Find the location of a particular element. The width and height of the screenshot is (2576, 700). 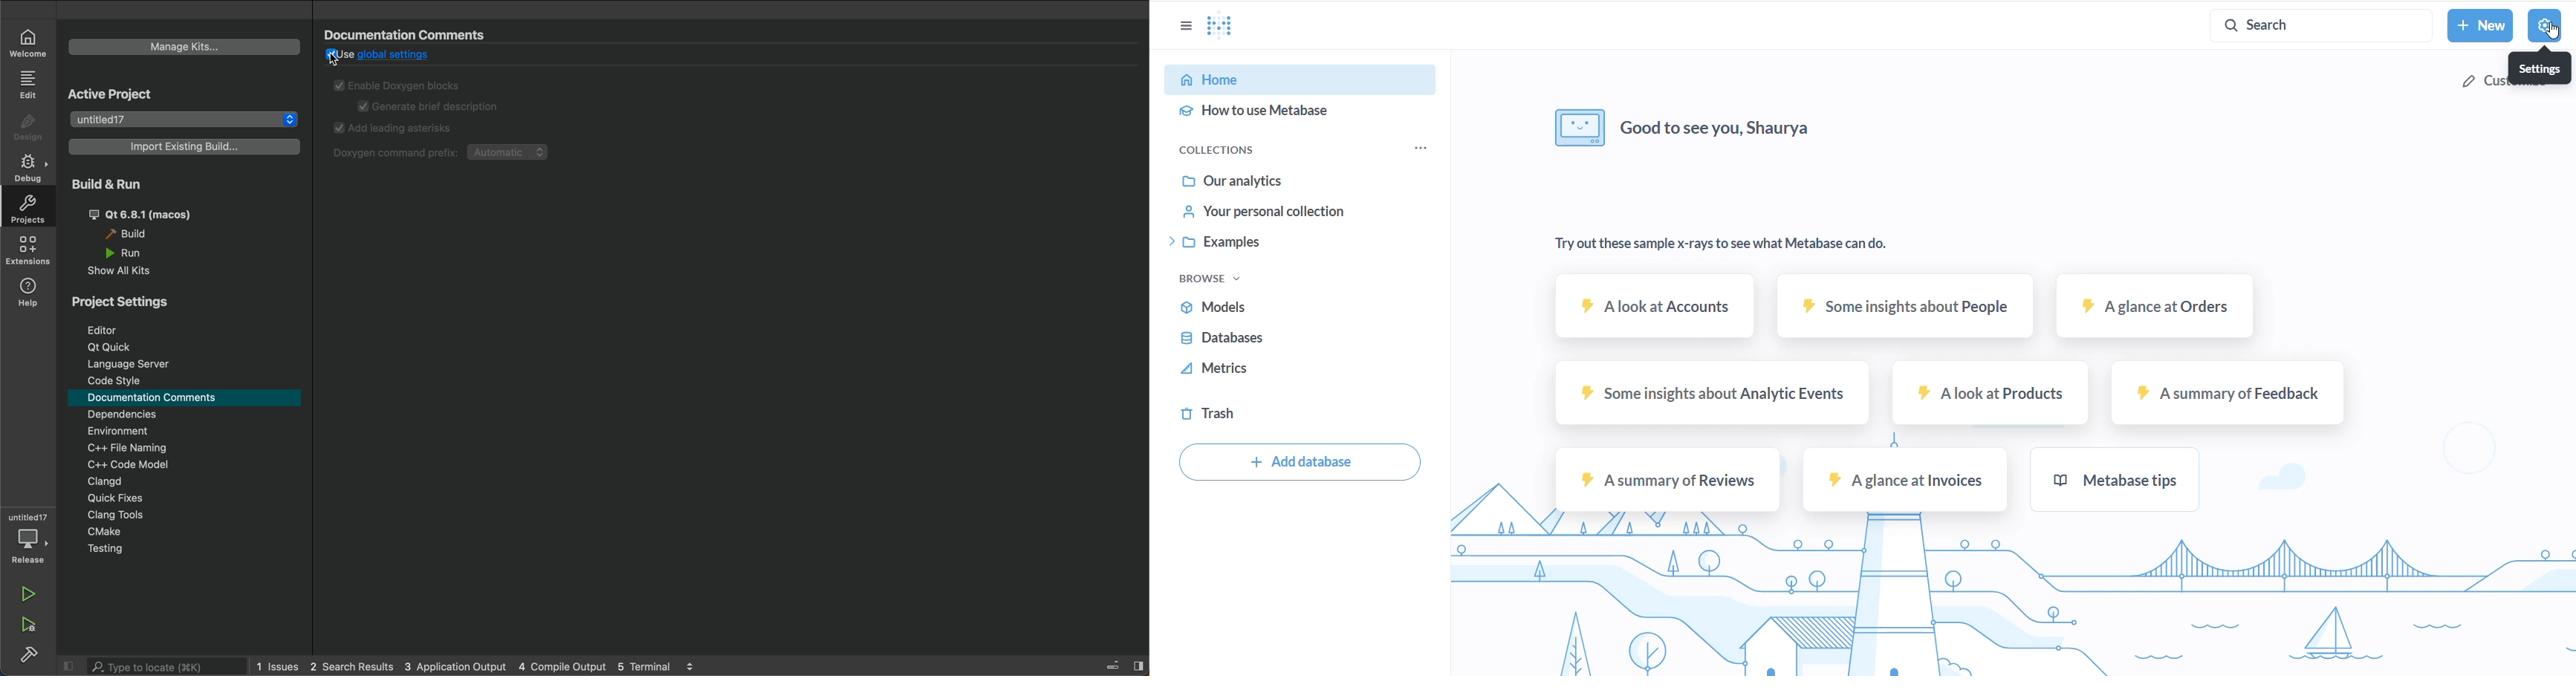

SETTINGS is located at coordinates (2539, 68).